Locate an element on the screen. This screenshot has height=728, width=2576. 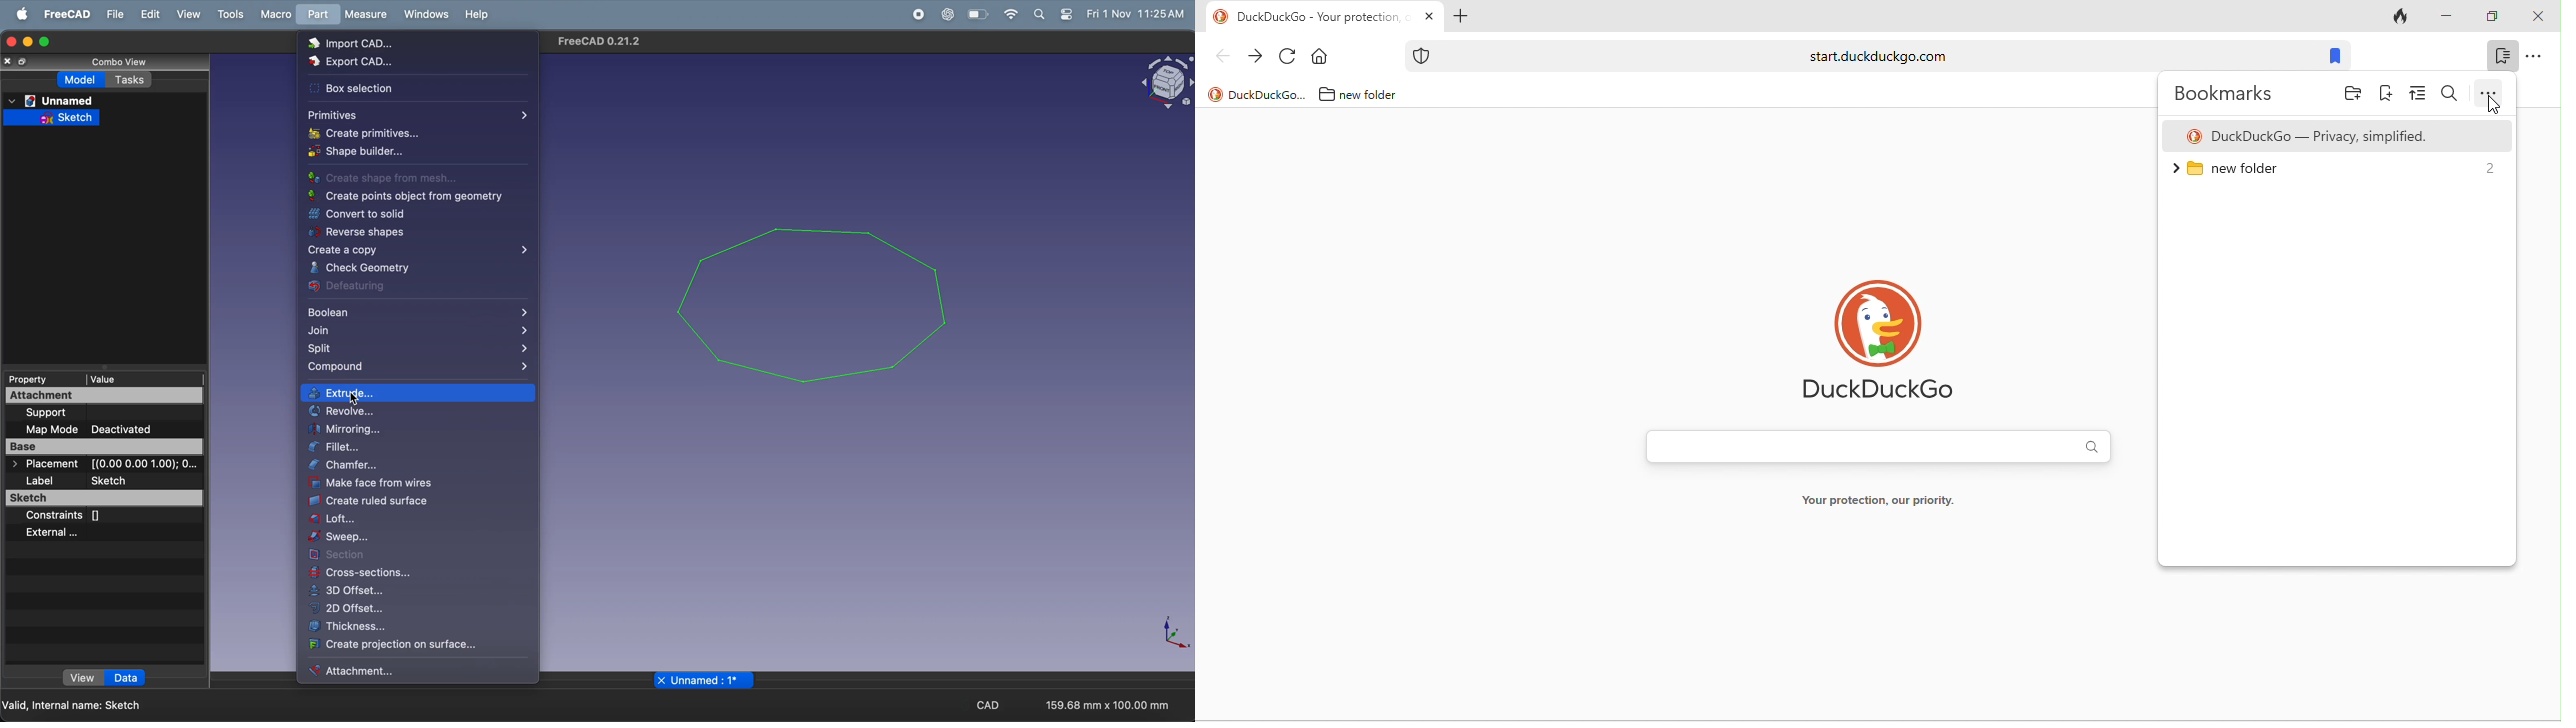
start.duckduckgo.com is located at coordinates (1878, 55).